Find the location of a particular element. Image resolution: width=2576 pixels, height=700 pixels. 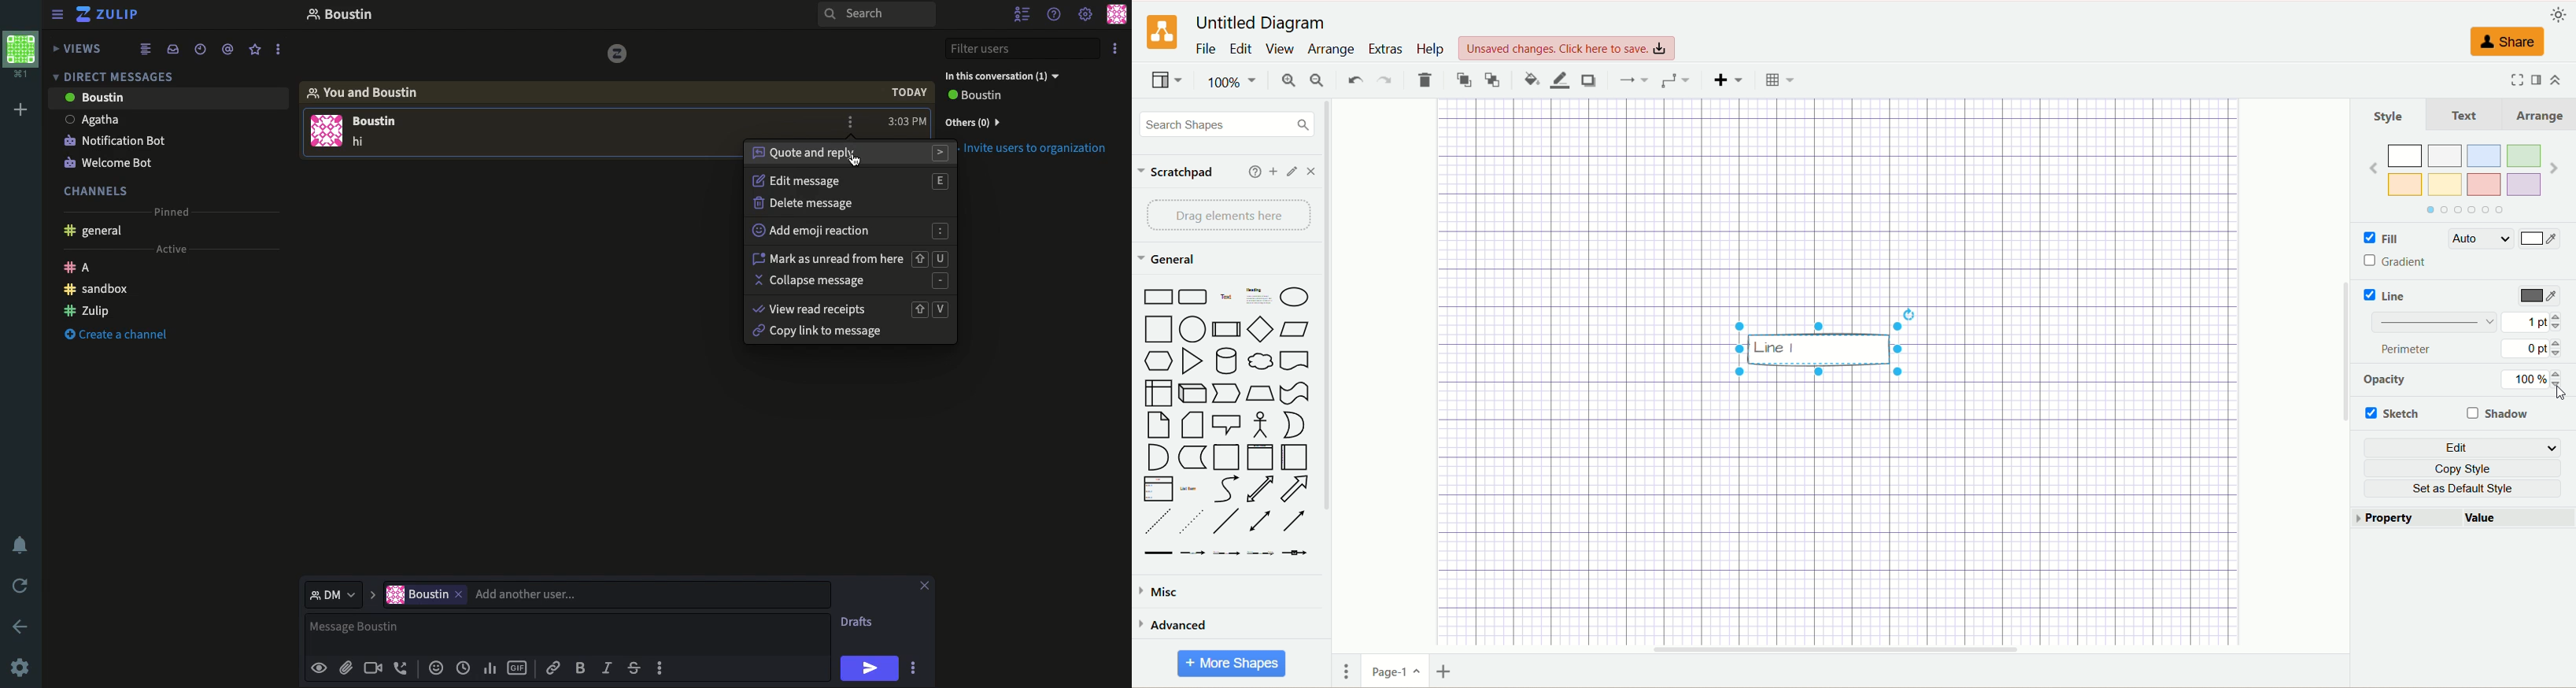

Triangle is located at coordinates (1191, 361).